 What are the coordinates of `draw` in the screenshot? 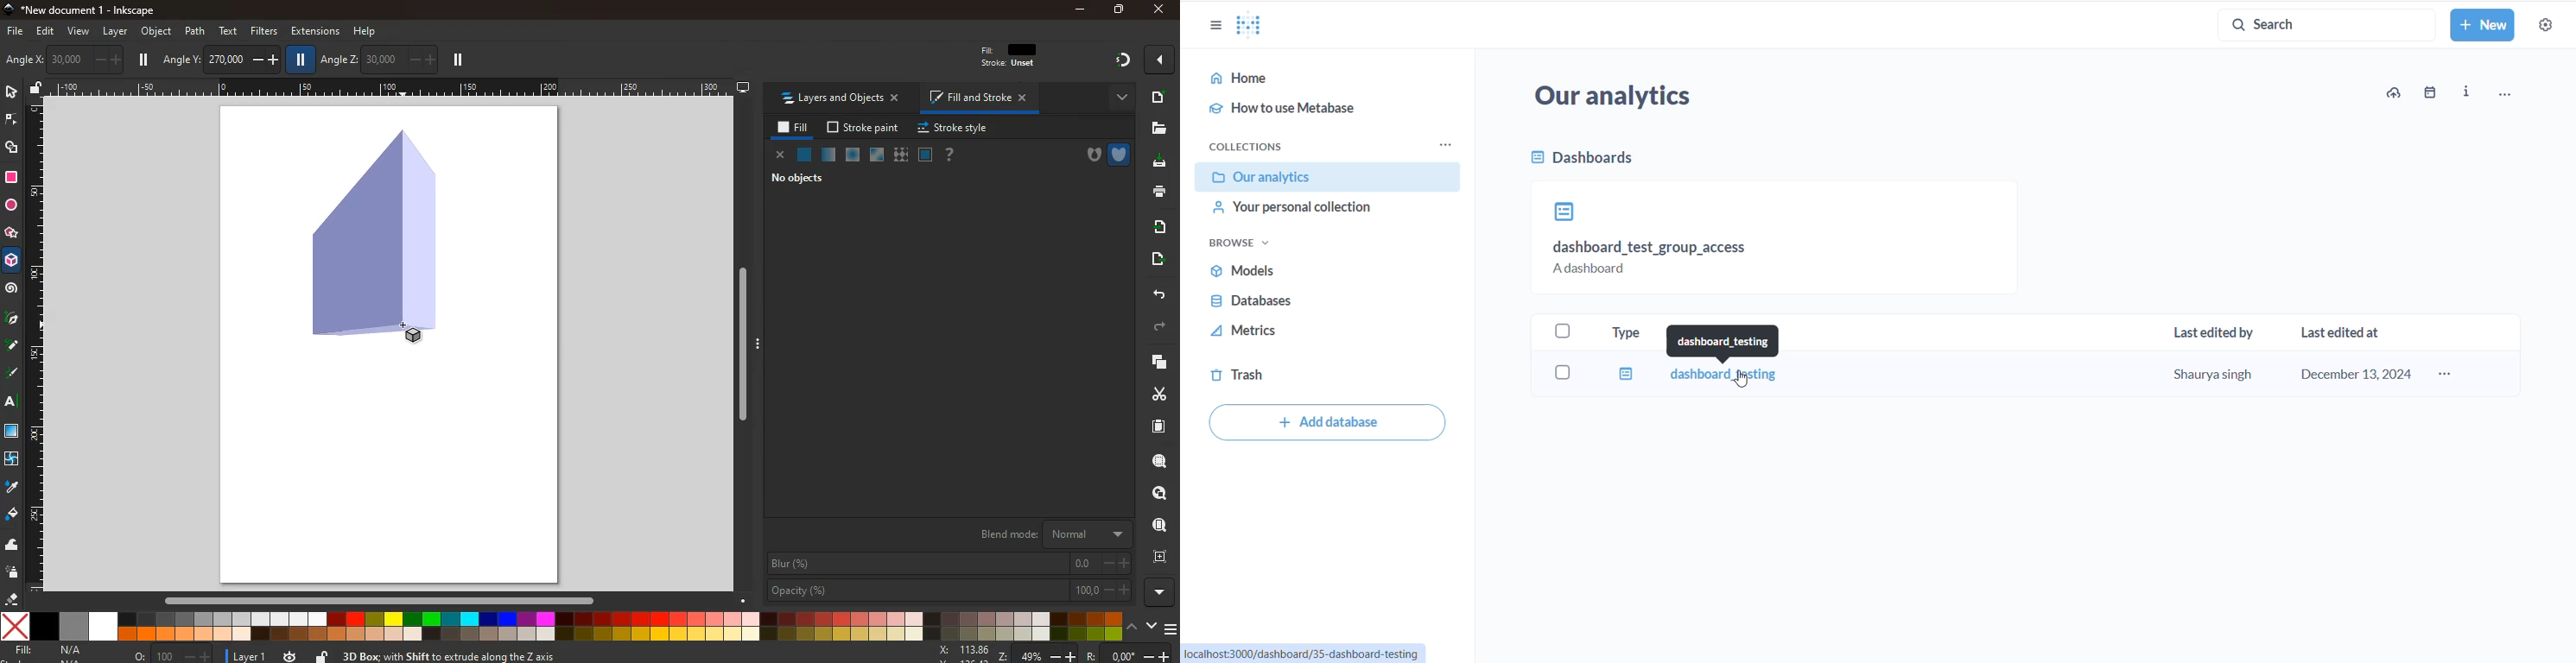 It's located at (11, 349).